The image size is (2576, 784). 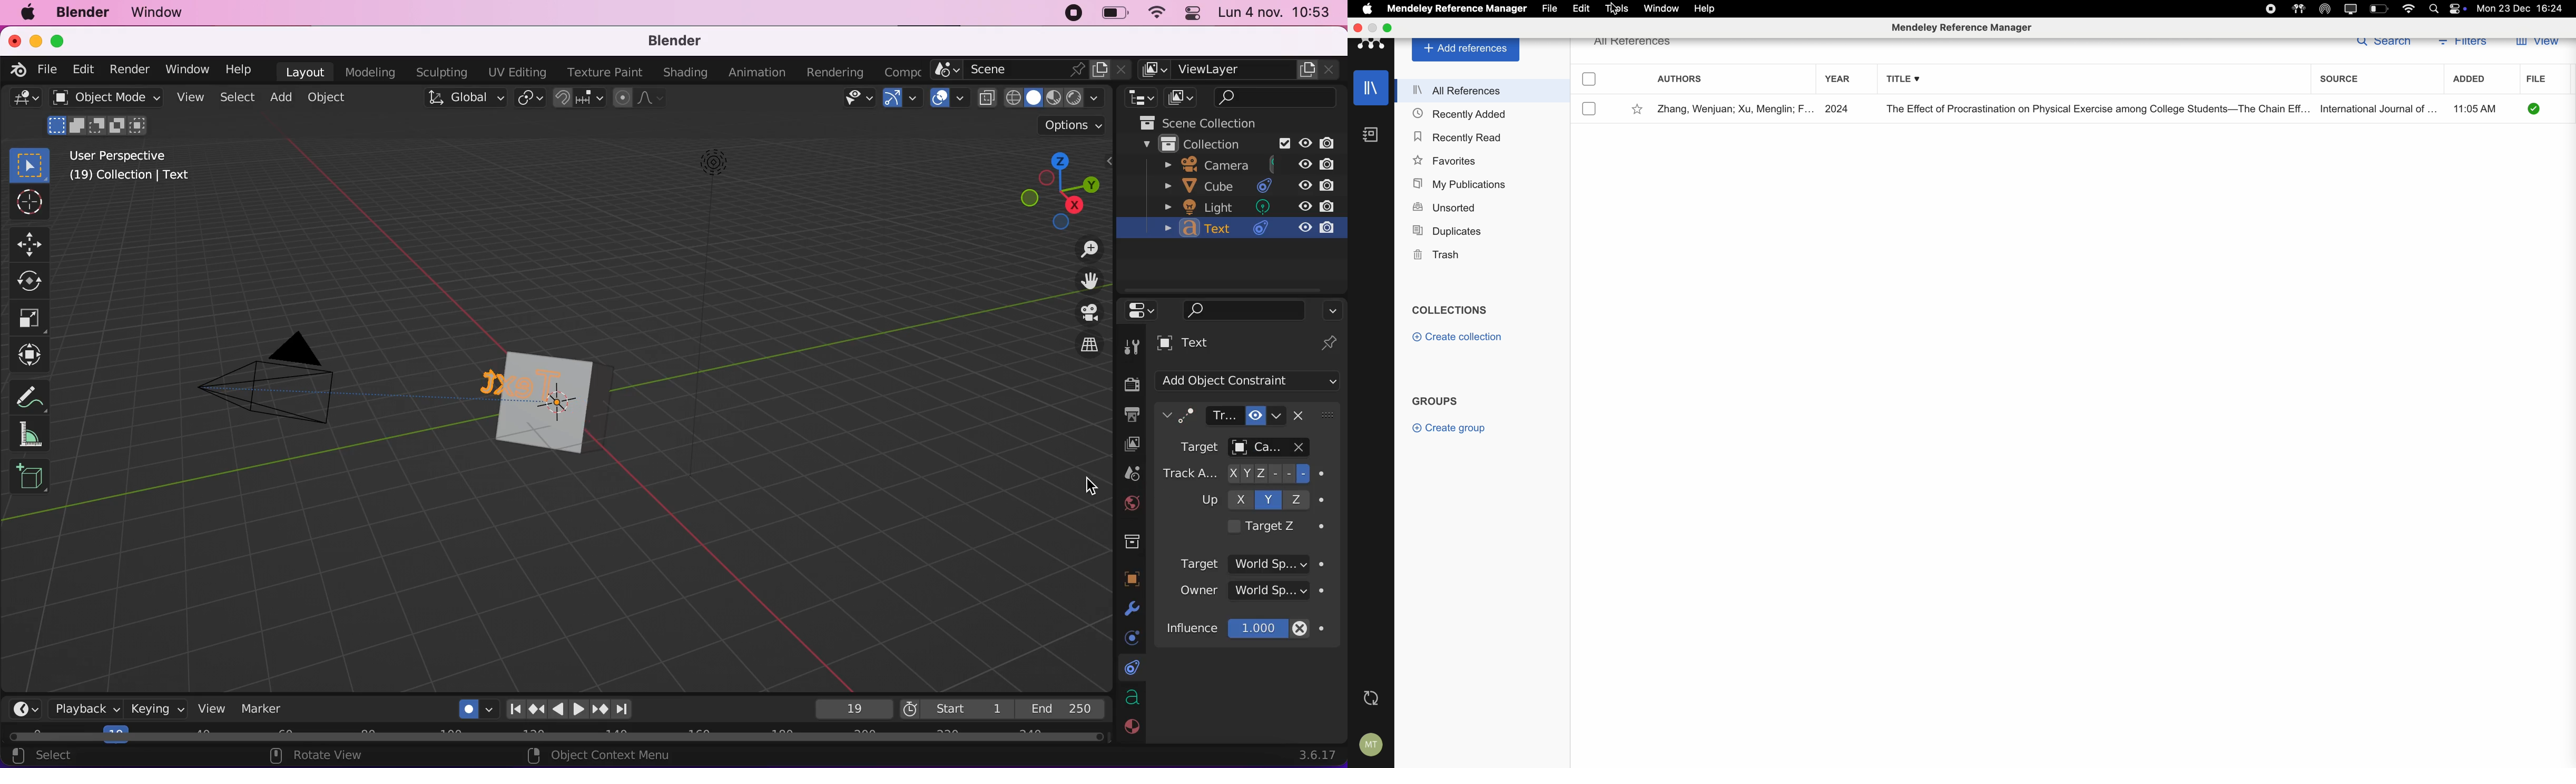 I want to click on last sync, so click(x=1374, y=697).